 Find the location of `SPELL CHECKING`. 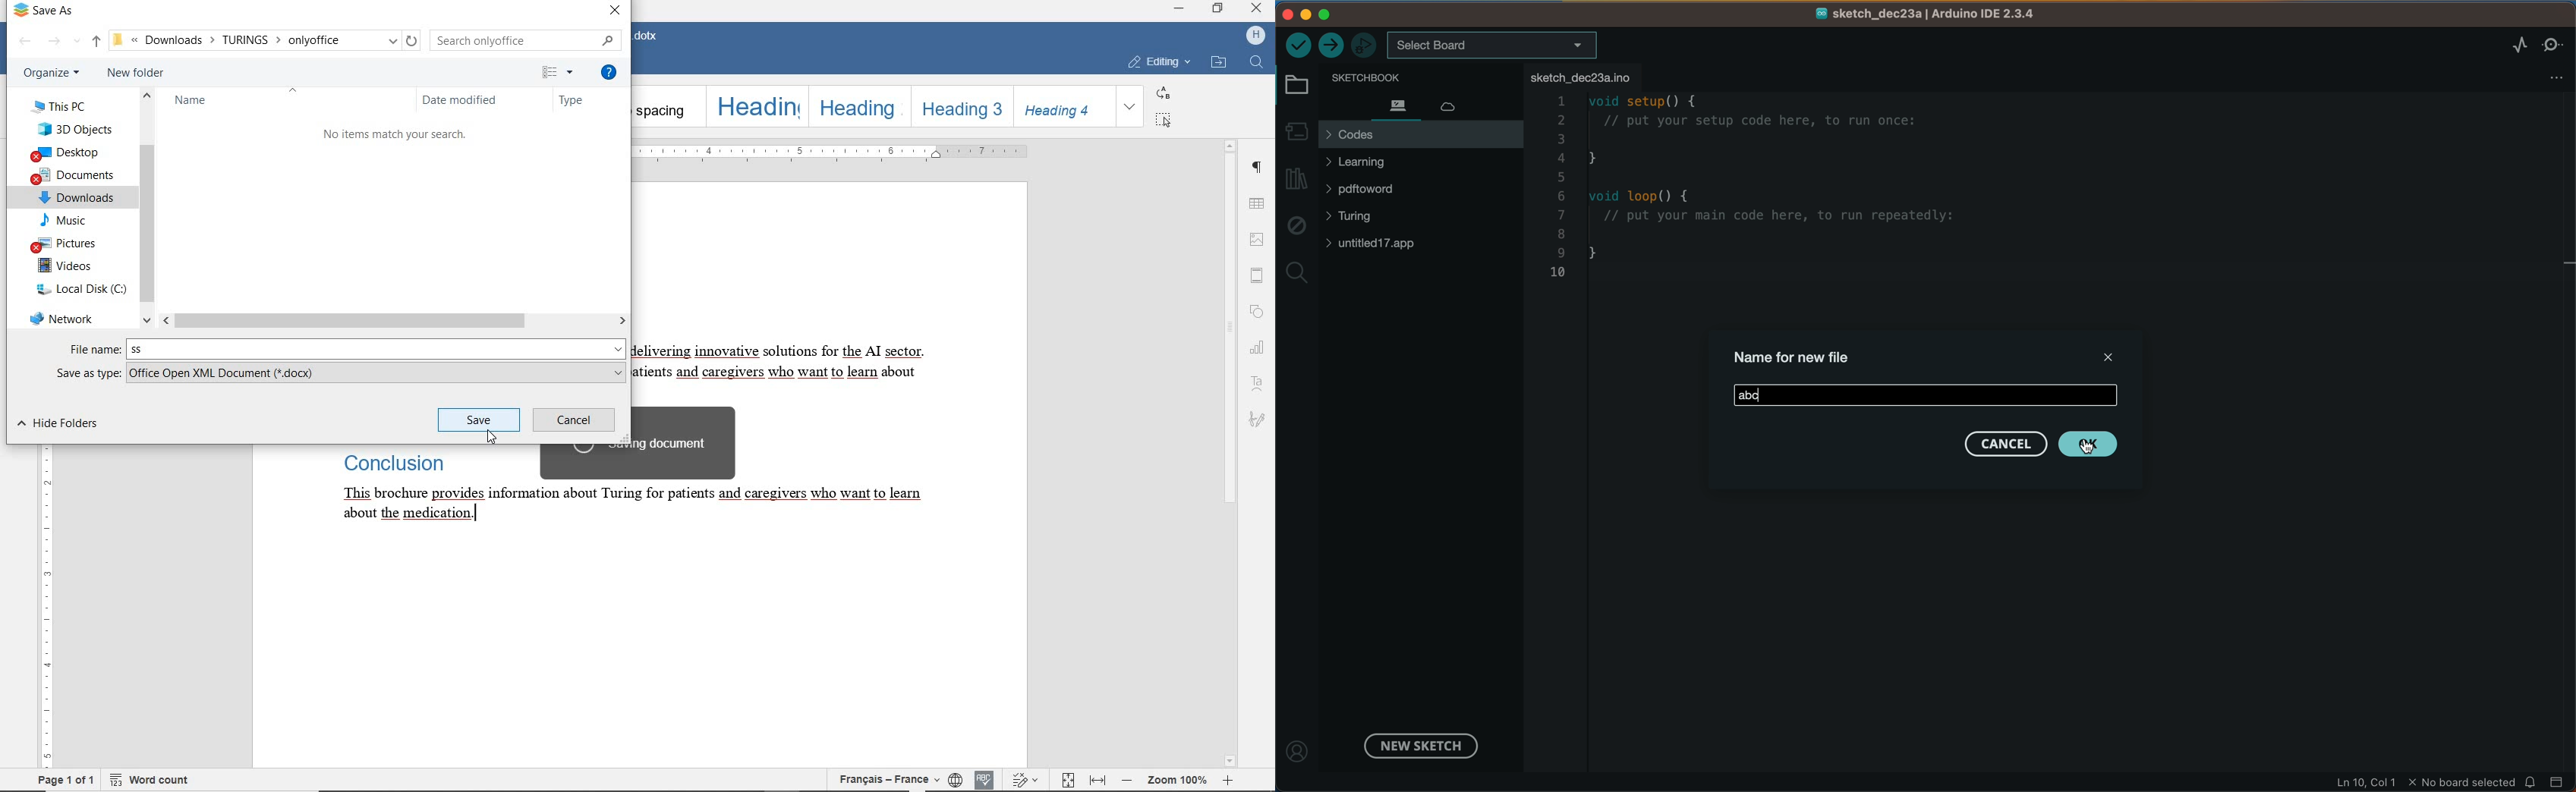

SPELL CHECKING is located at coordinates (984, 778).